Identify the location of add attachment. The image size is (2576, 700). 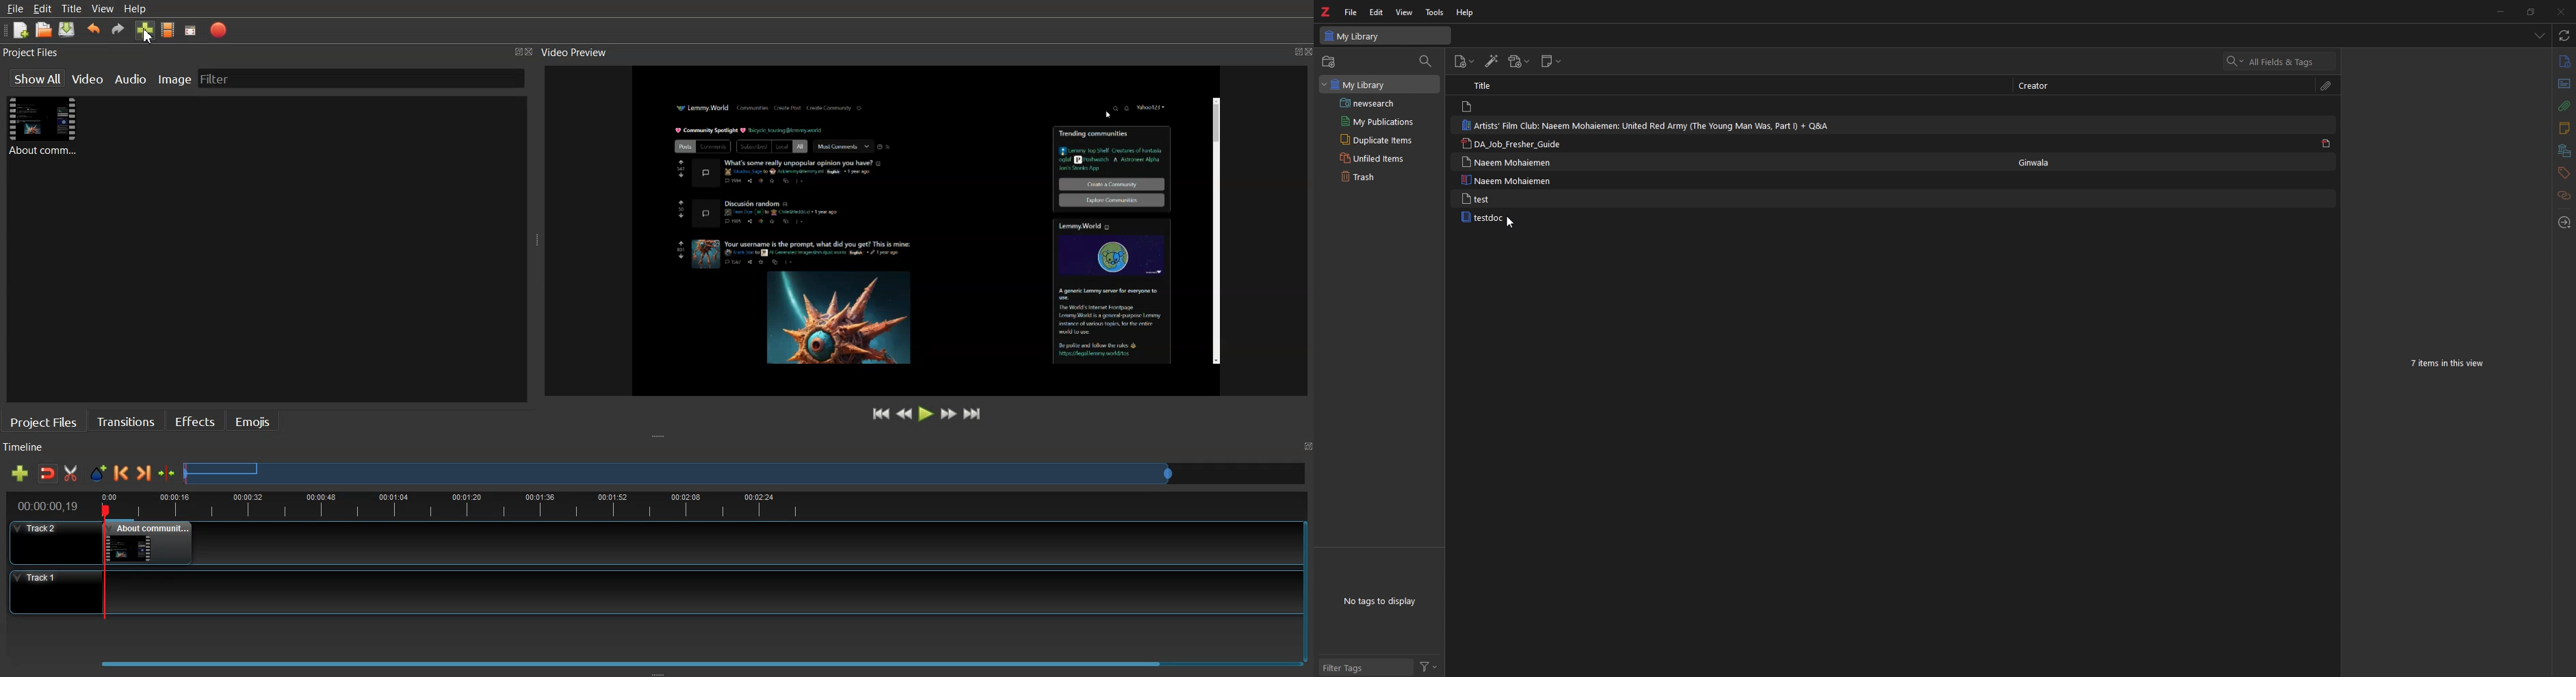
(1518, 62).